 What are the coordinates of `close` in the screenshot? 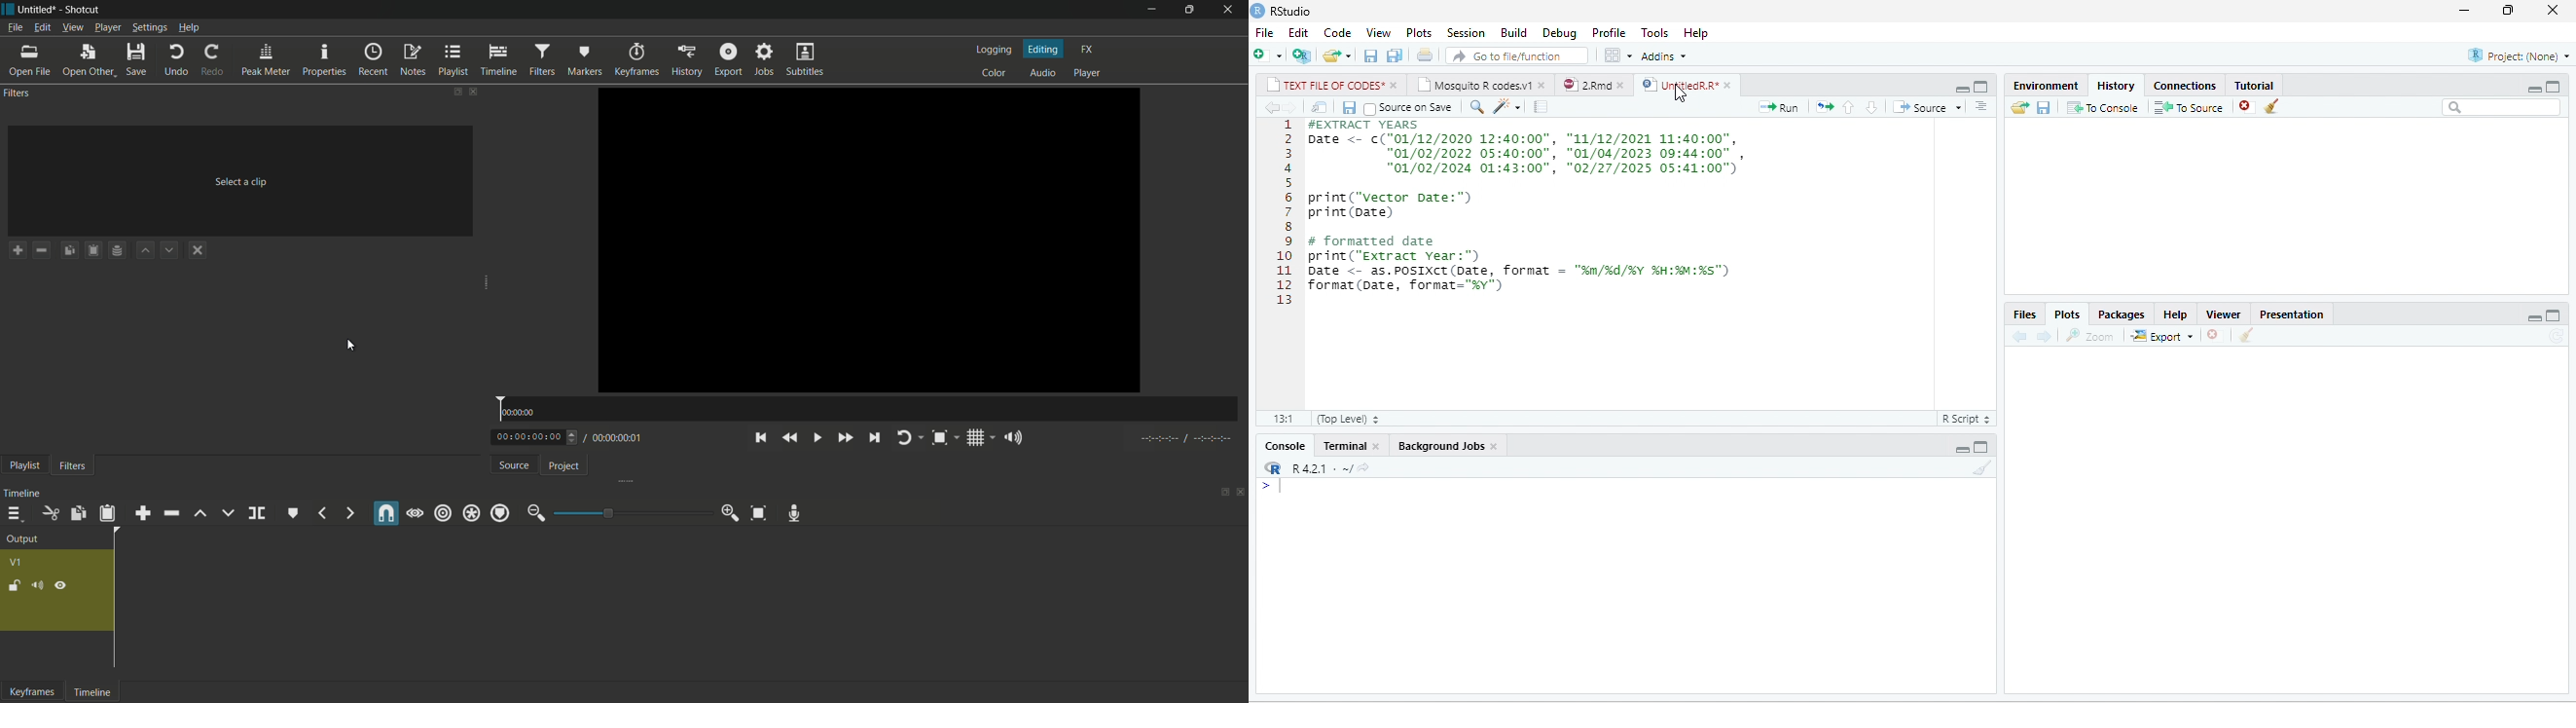 It's located at (1729, 86).